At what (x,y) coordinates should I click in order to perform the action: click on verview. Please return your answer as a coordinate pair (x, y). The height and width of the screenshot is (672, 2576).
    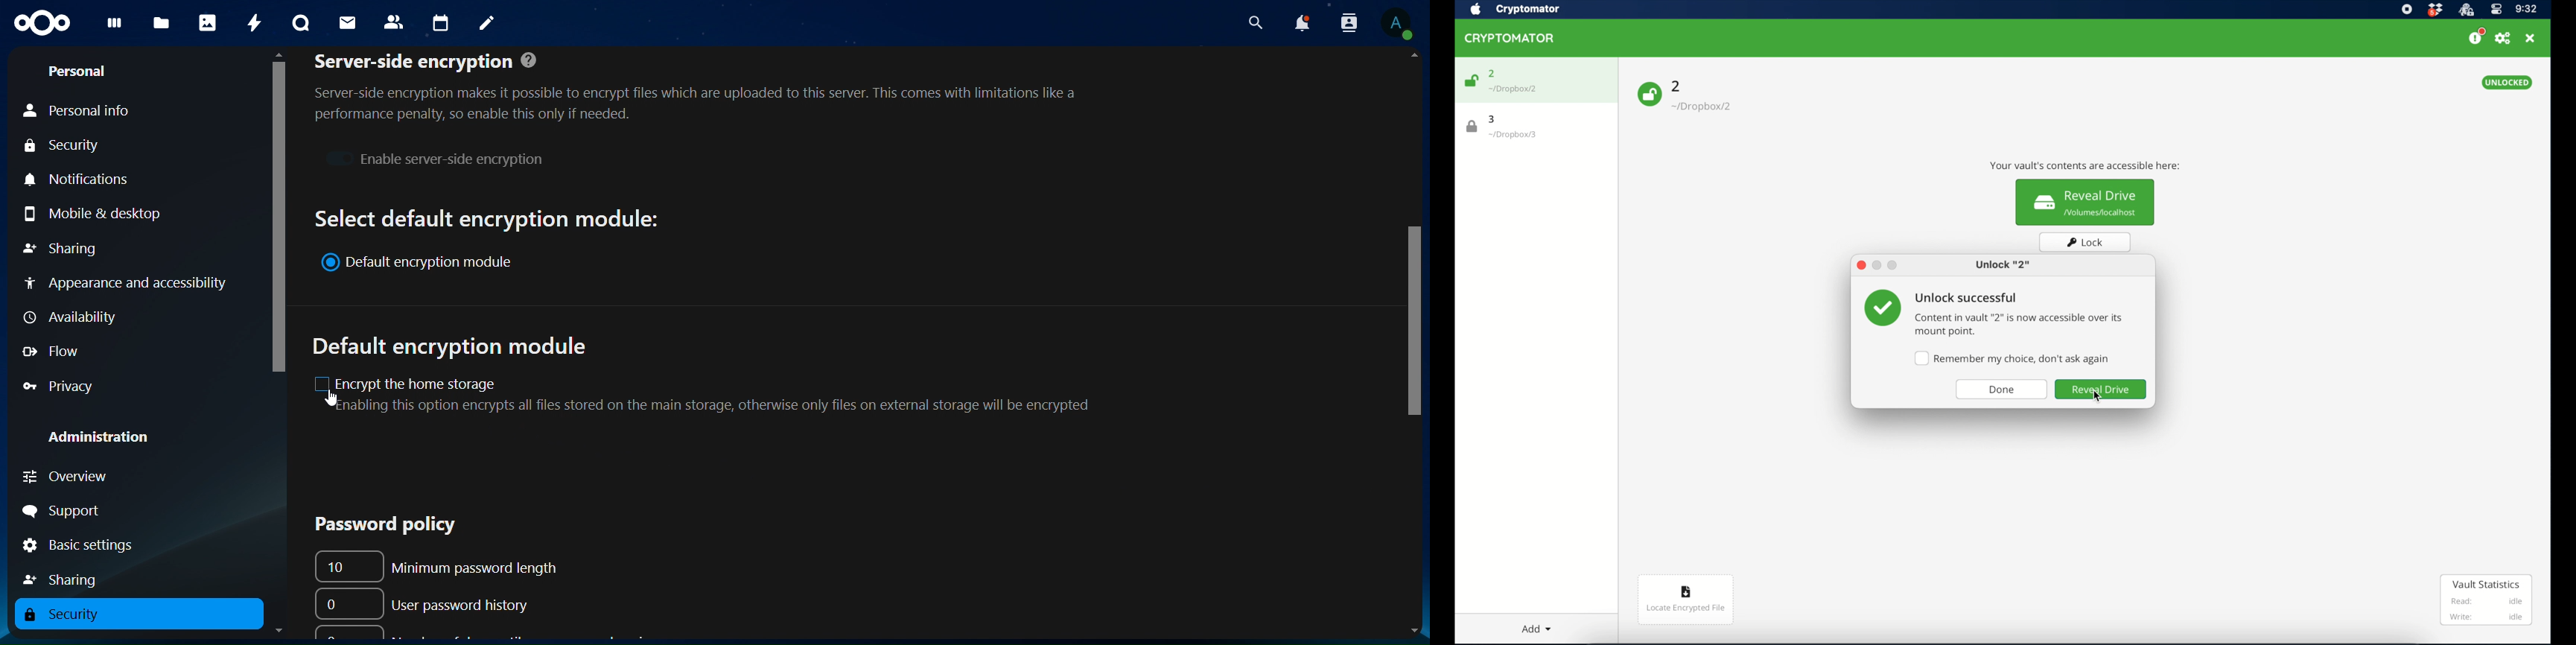
    Looking at the image, I should click on (72, 477).